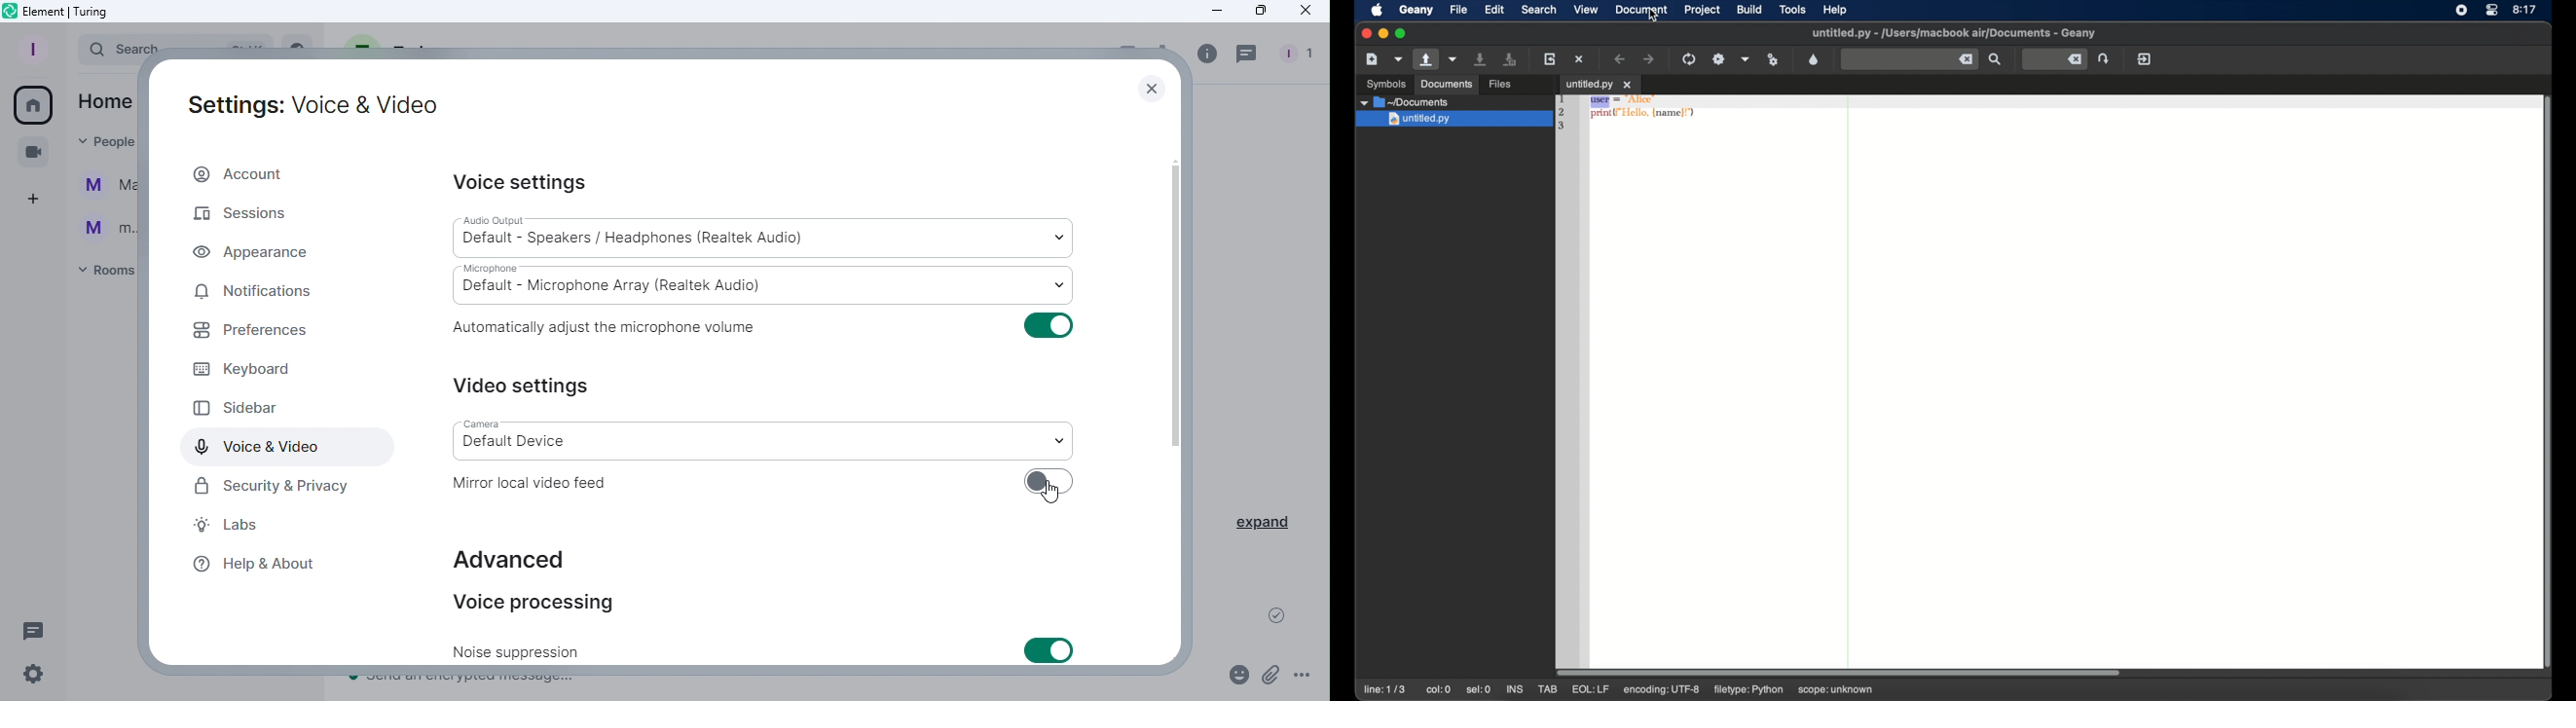  What do you see at coordinates (1205, 55) in the screenshot?
I see `Room info` at bounding box center [1205, 55].